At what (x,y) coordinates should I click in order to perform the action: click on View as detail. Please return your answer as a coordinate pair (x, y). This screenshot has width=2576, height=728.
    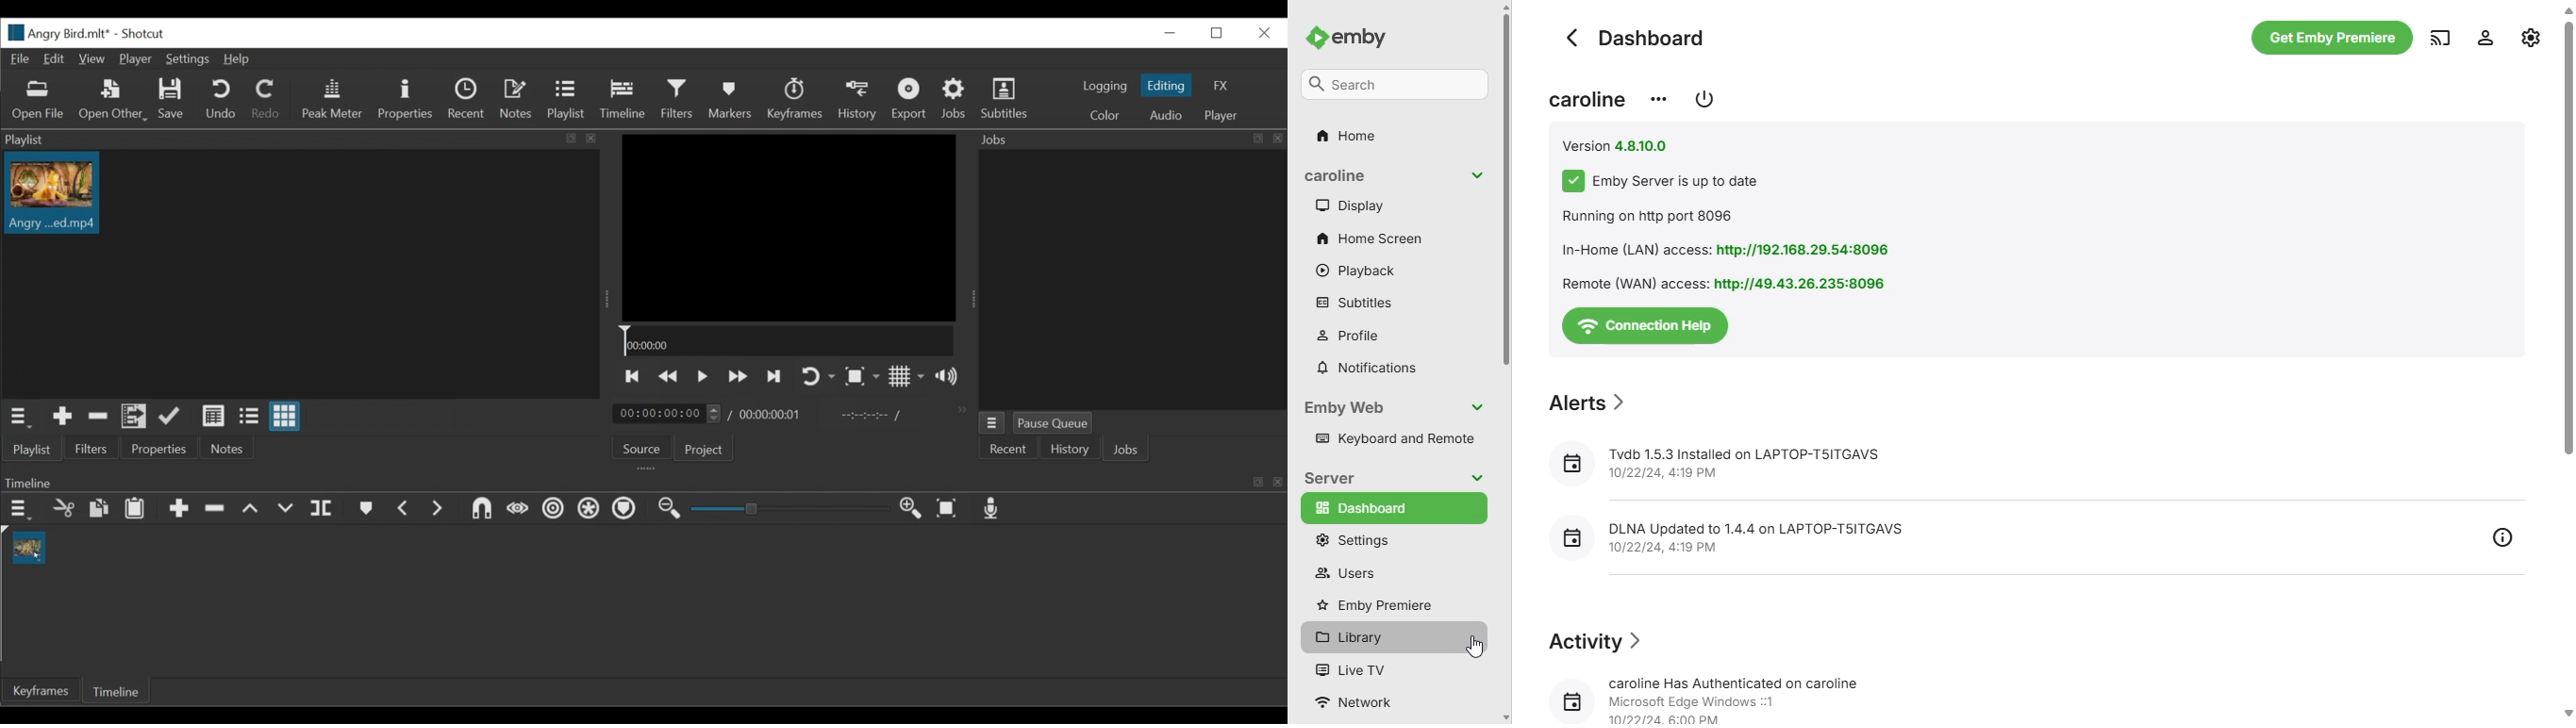
    Looking at the image, I should click on (214, 417).